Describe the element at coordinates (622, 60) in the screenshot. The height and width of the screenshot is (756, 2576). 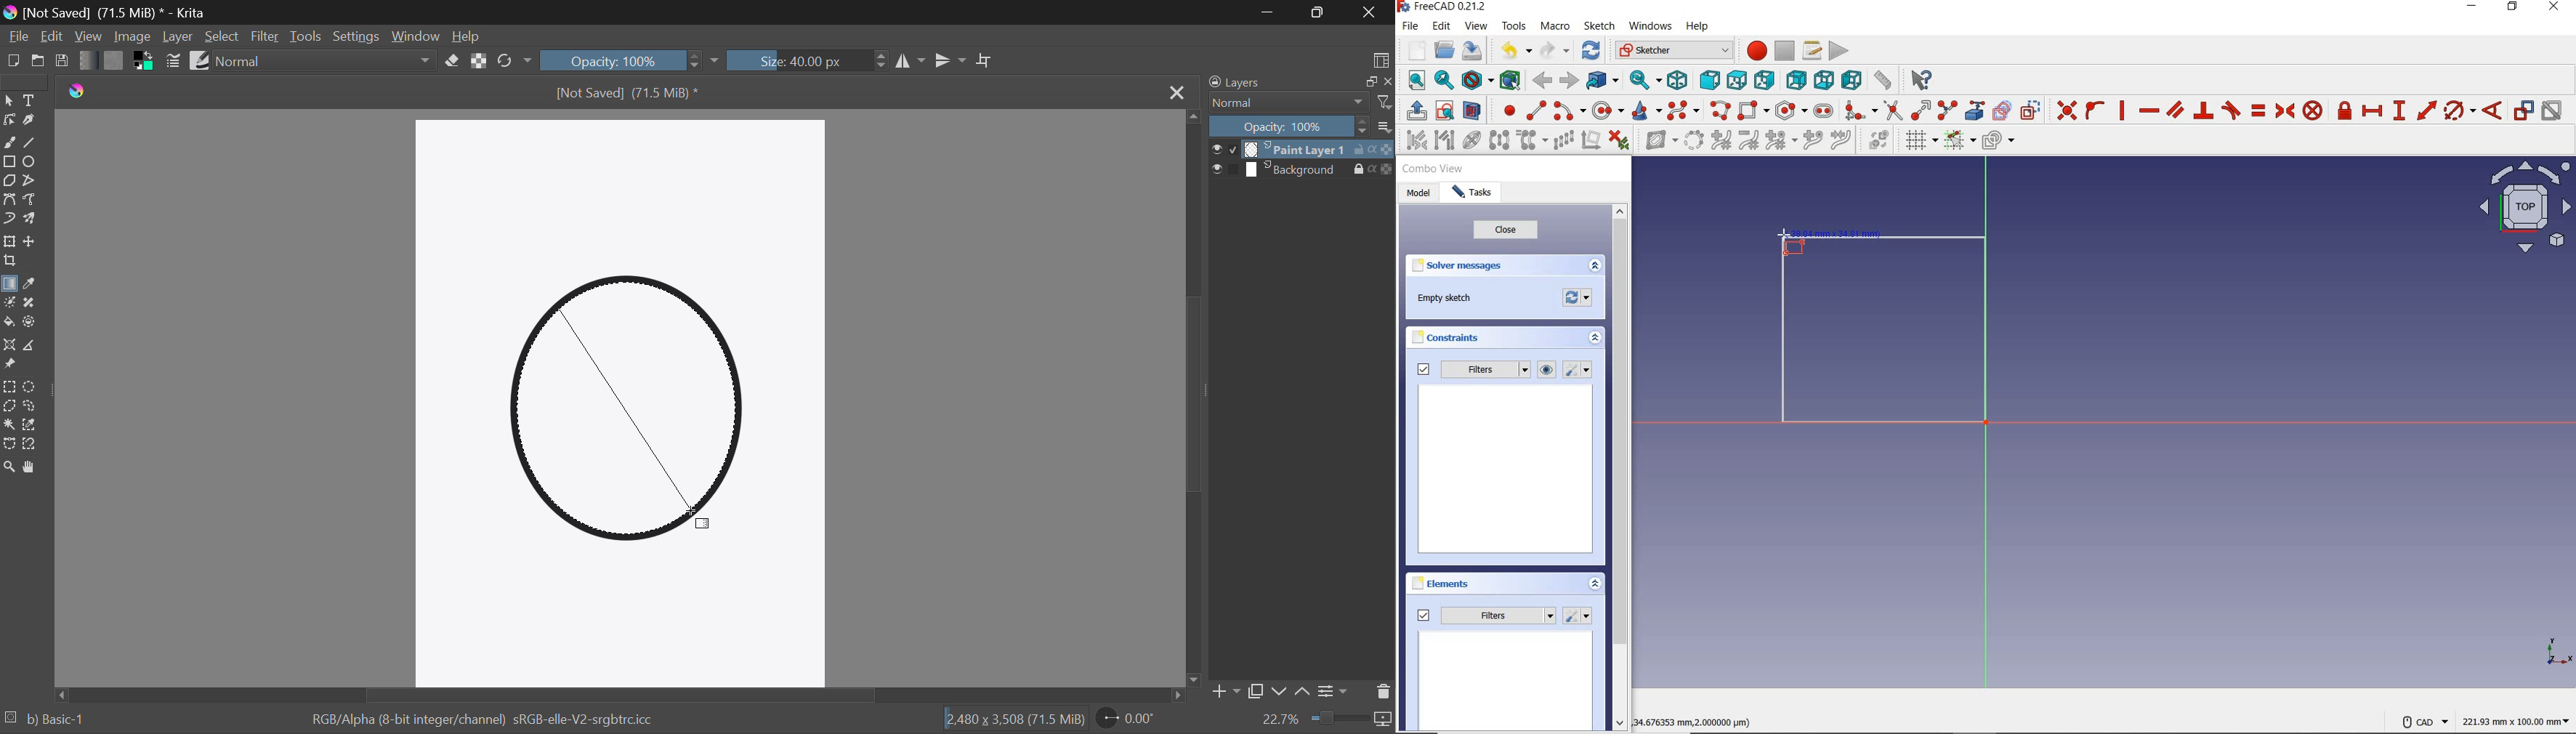
I see `Opacity` at that location.